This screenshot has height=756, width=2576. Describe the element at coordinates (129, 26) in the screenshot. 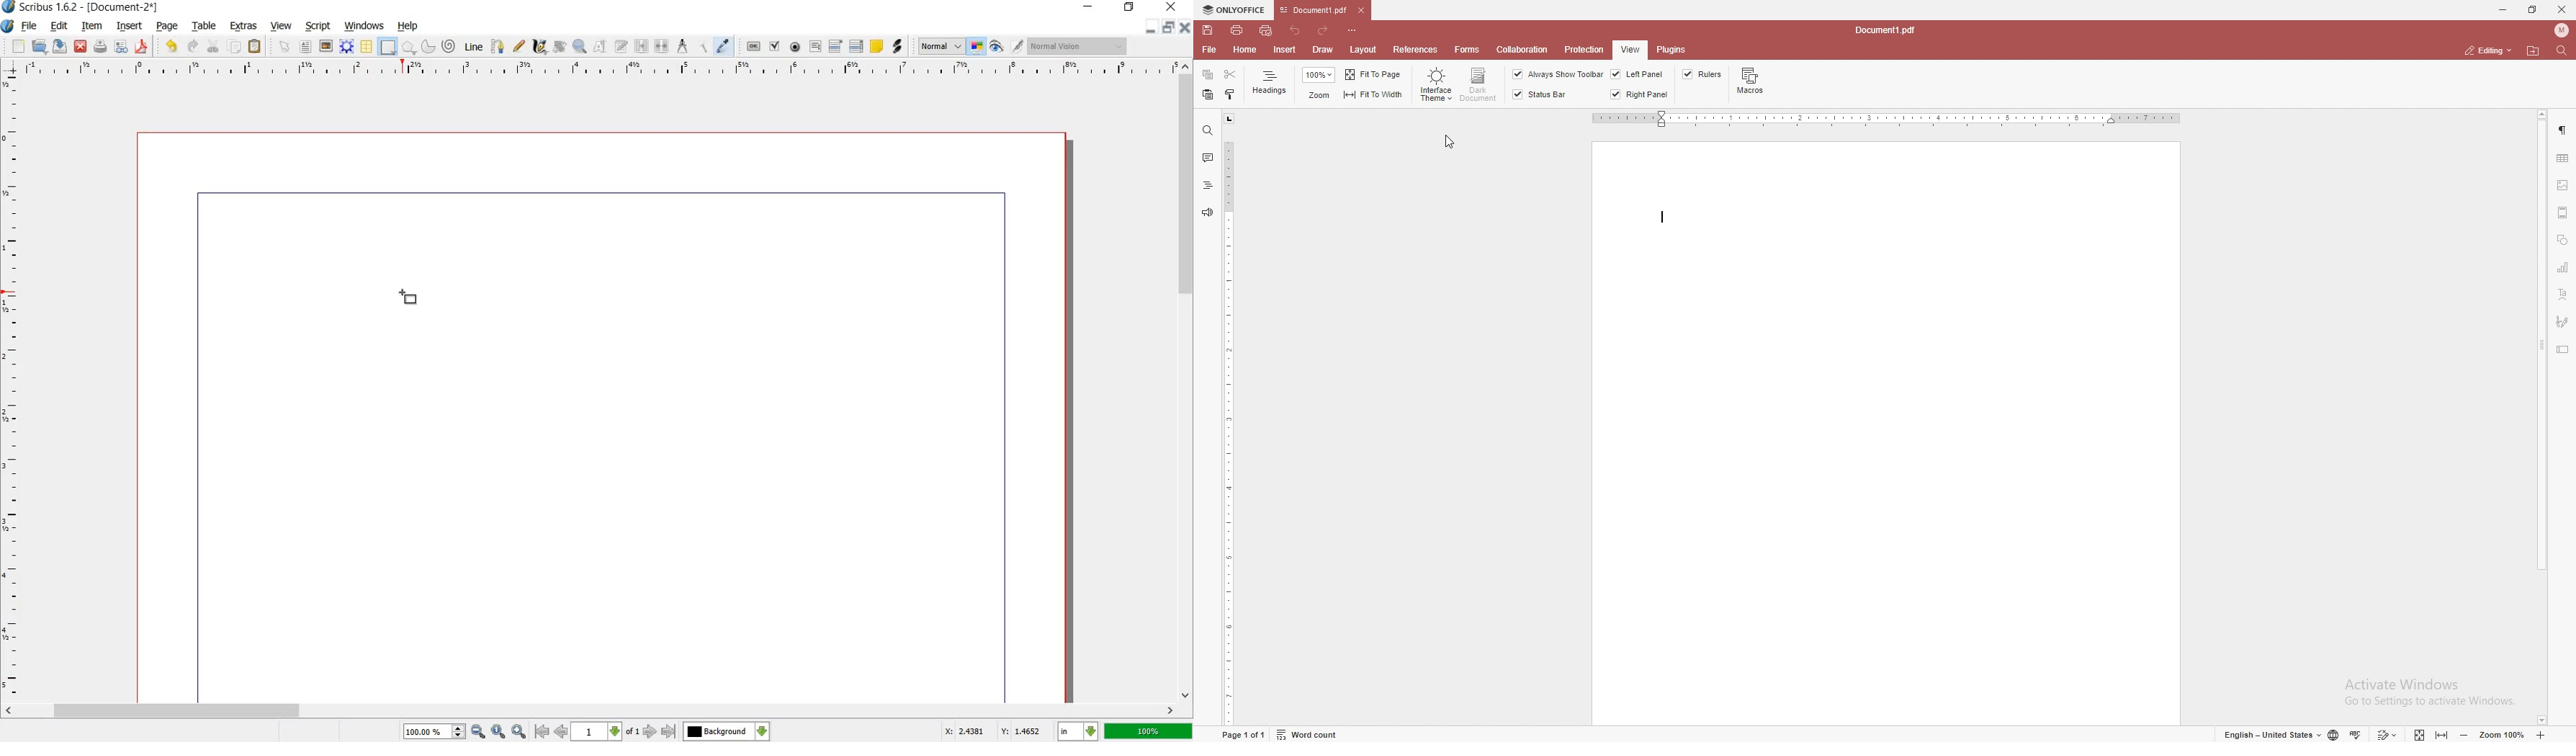

I see `INSERT` at that location.